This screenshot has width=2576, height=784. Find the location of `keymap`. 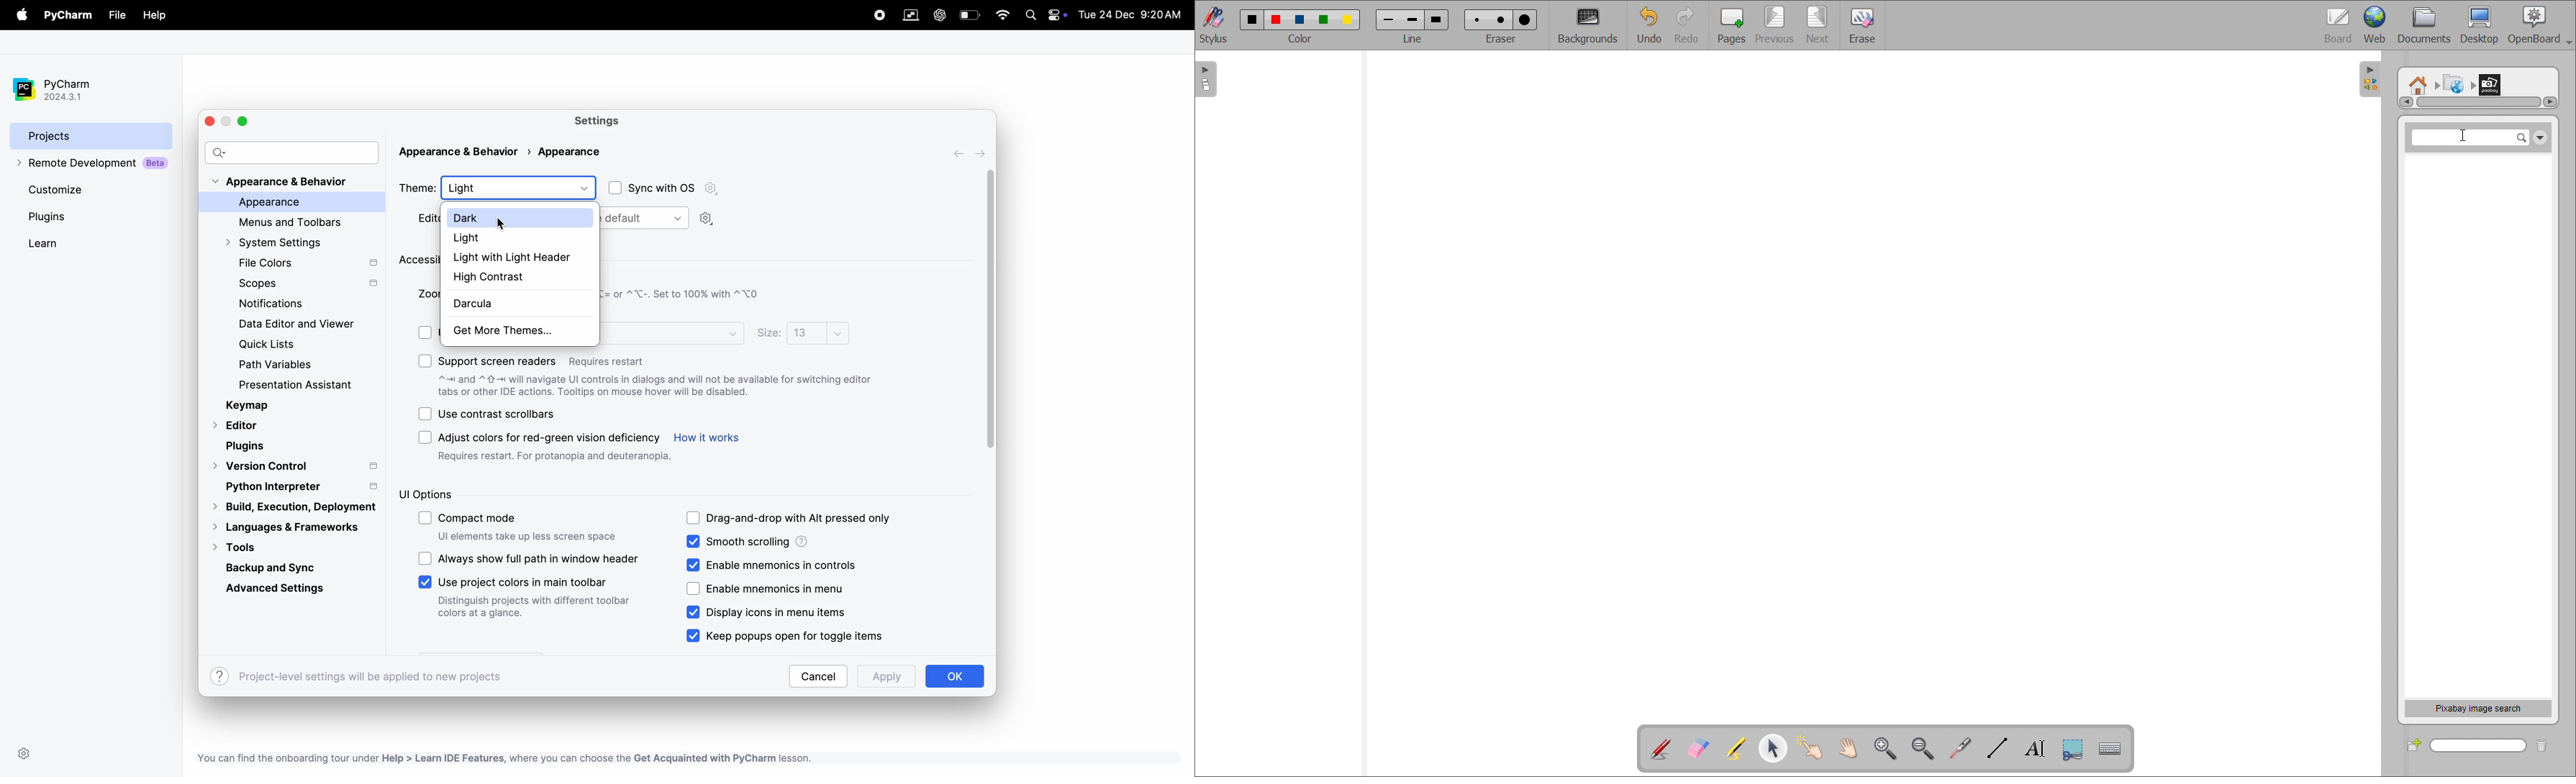

keymap is located at coordinates (250, 406).